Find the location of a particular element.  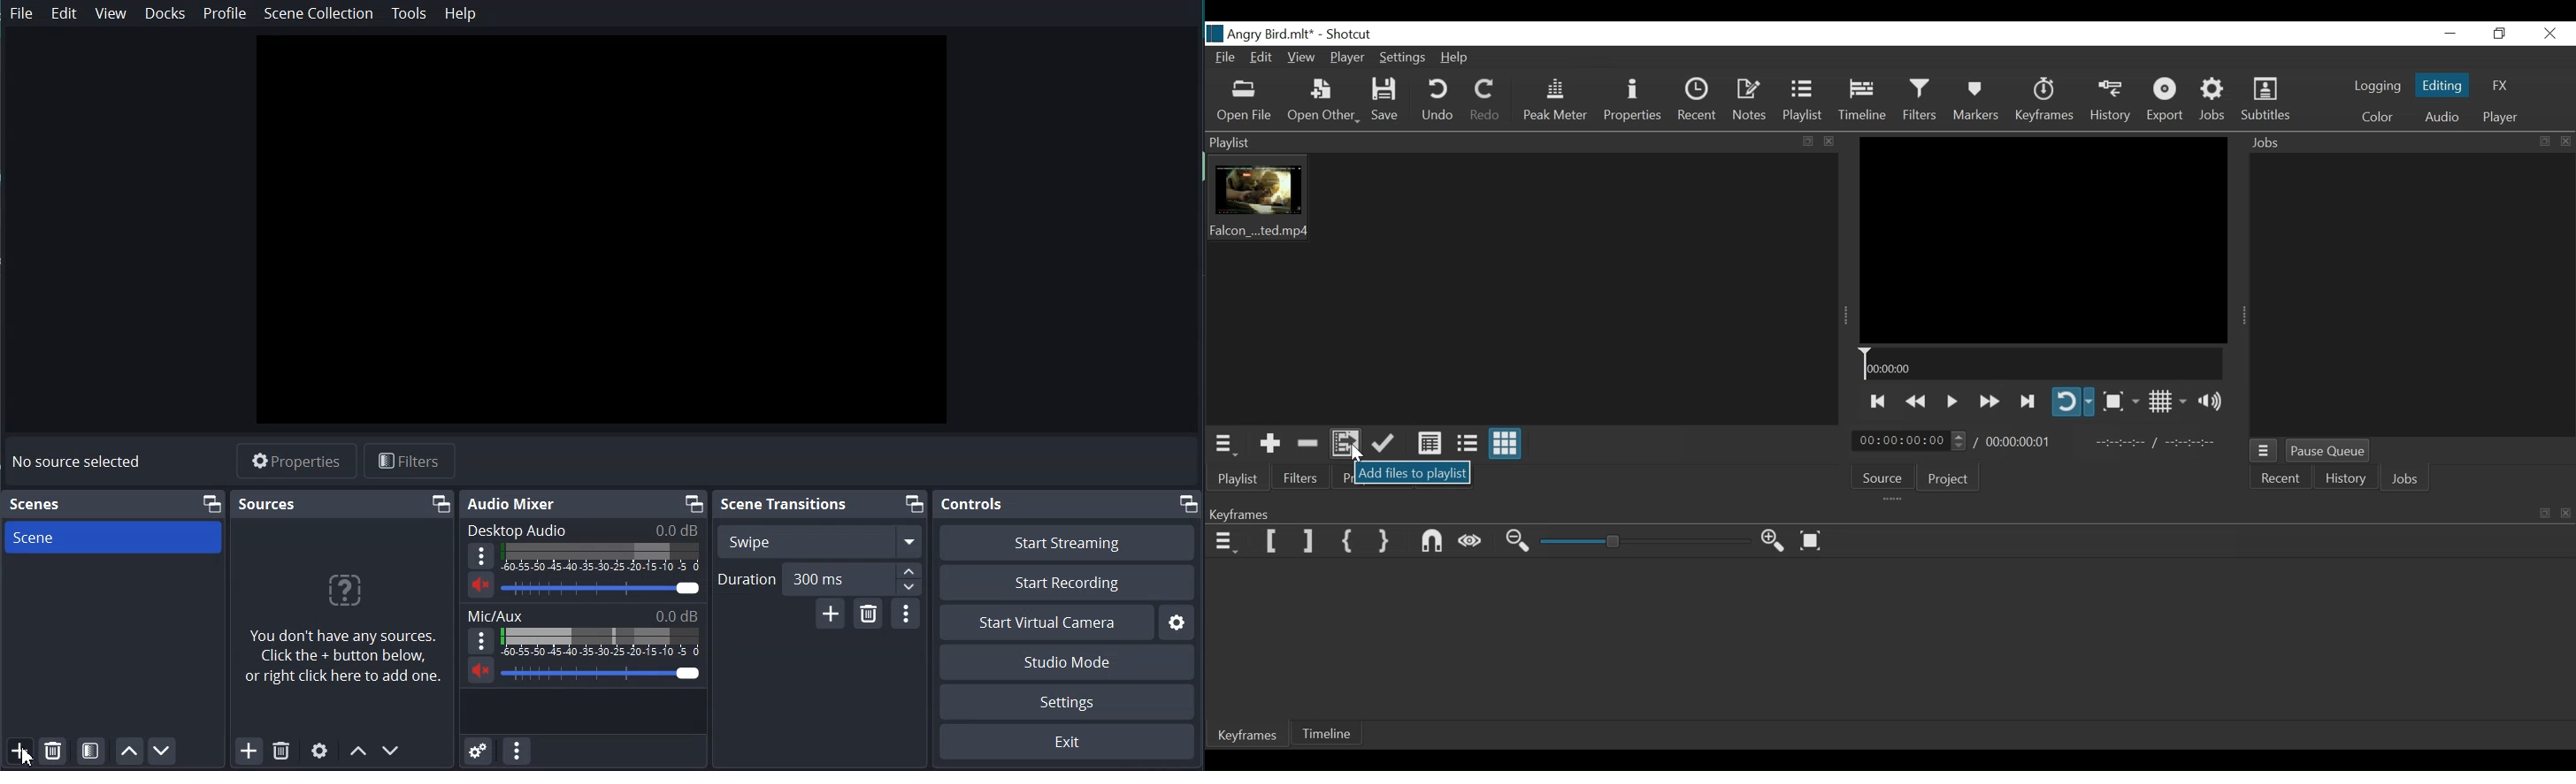

Clip Thumbnail is located at coordinates (1521, 291).